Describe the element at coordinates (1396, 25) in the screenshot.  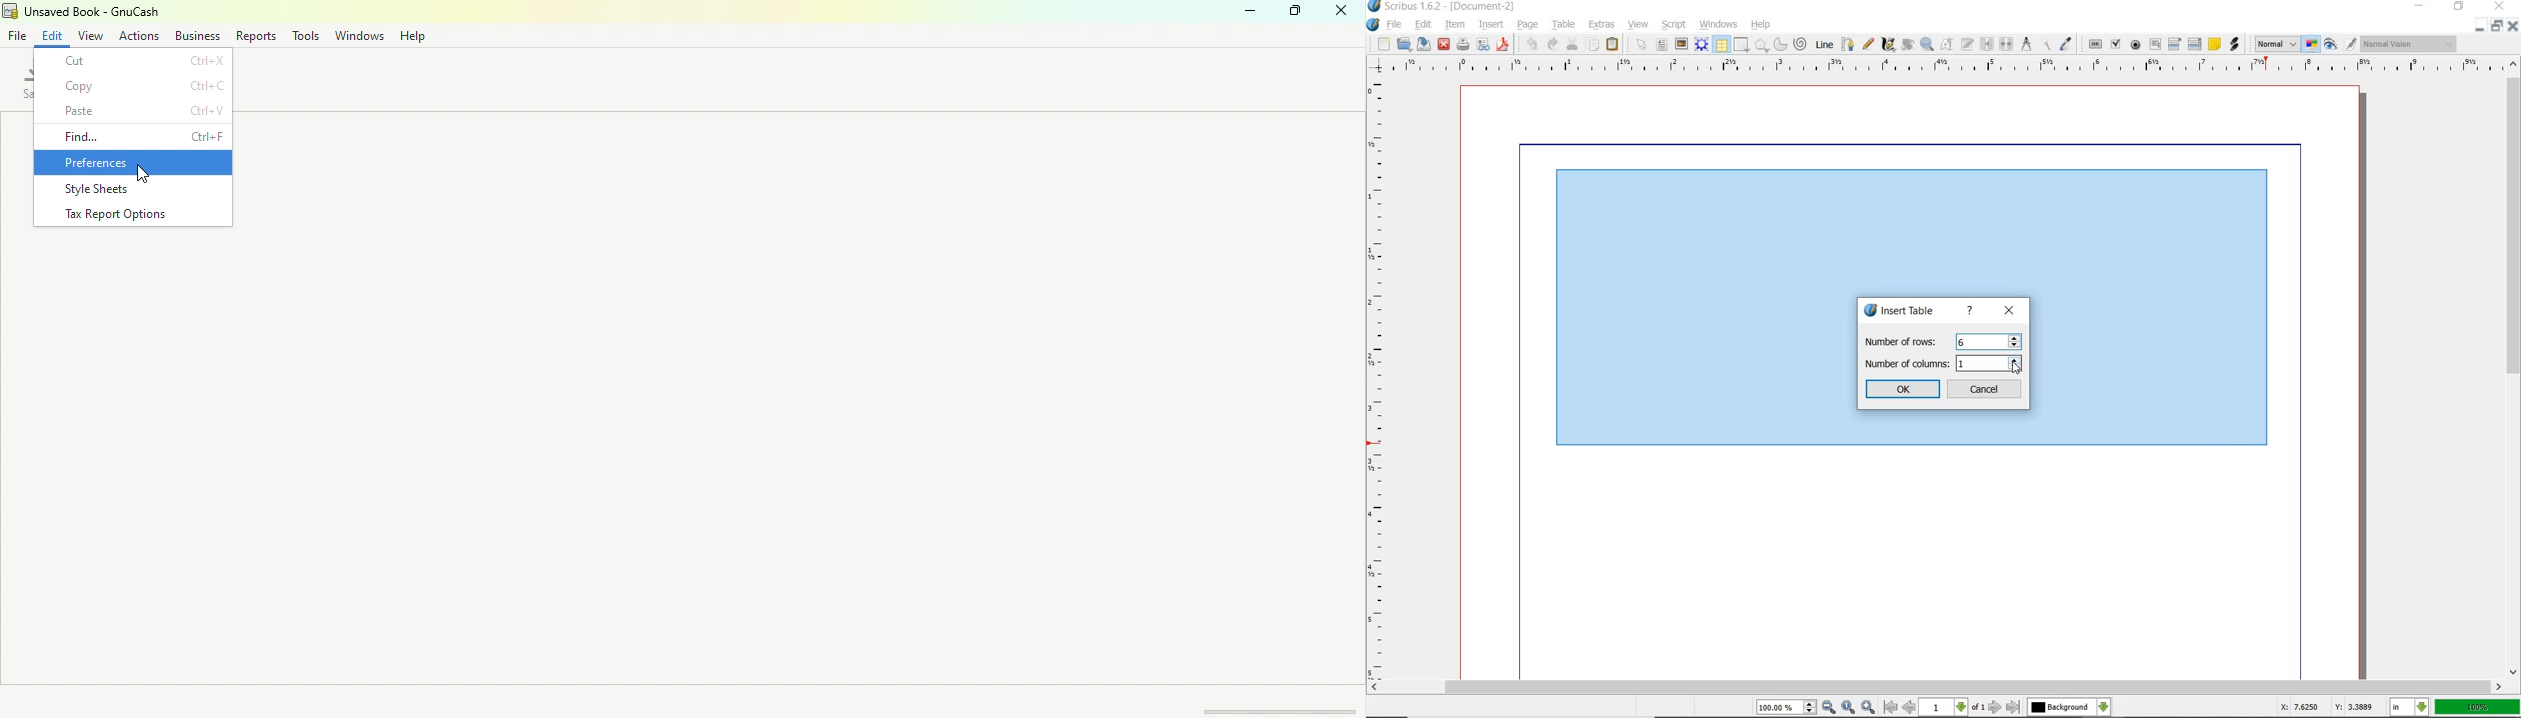
I see `file` at that location.